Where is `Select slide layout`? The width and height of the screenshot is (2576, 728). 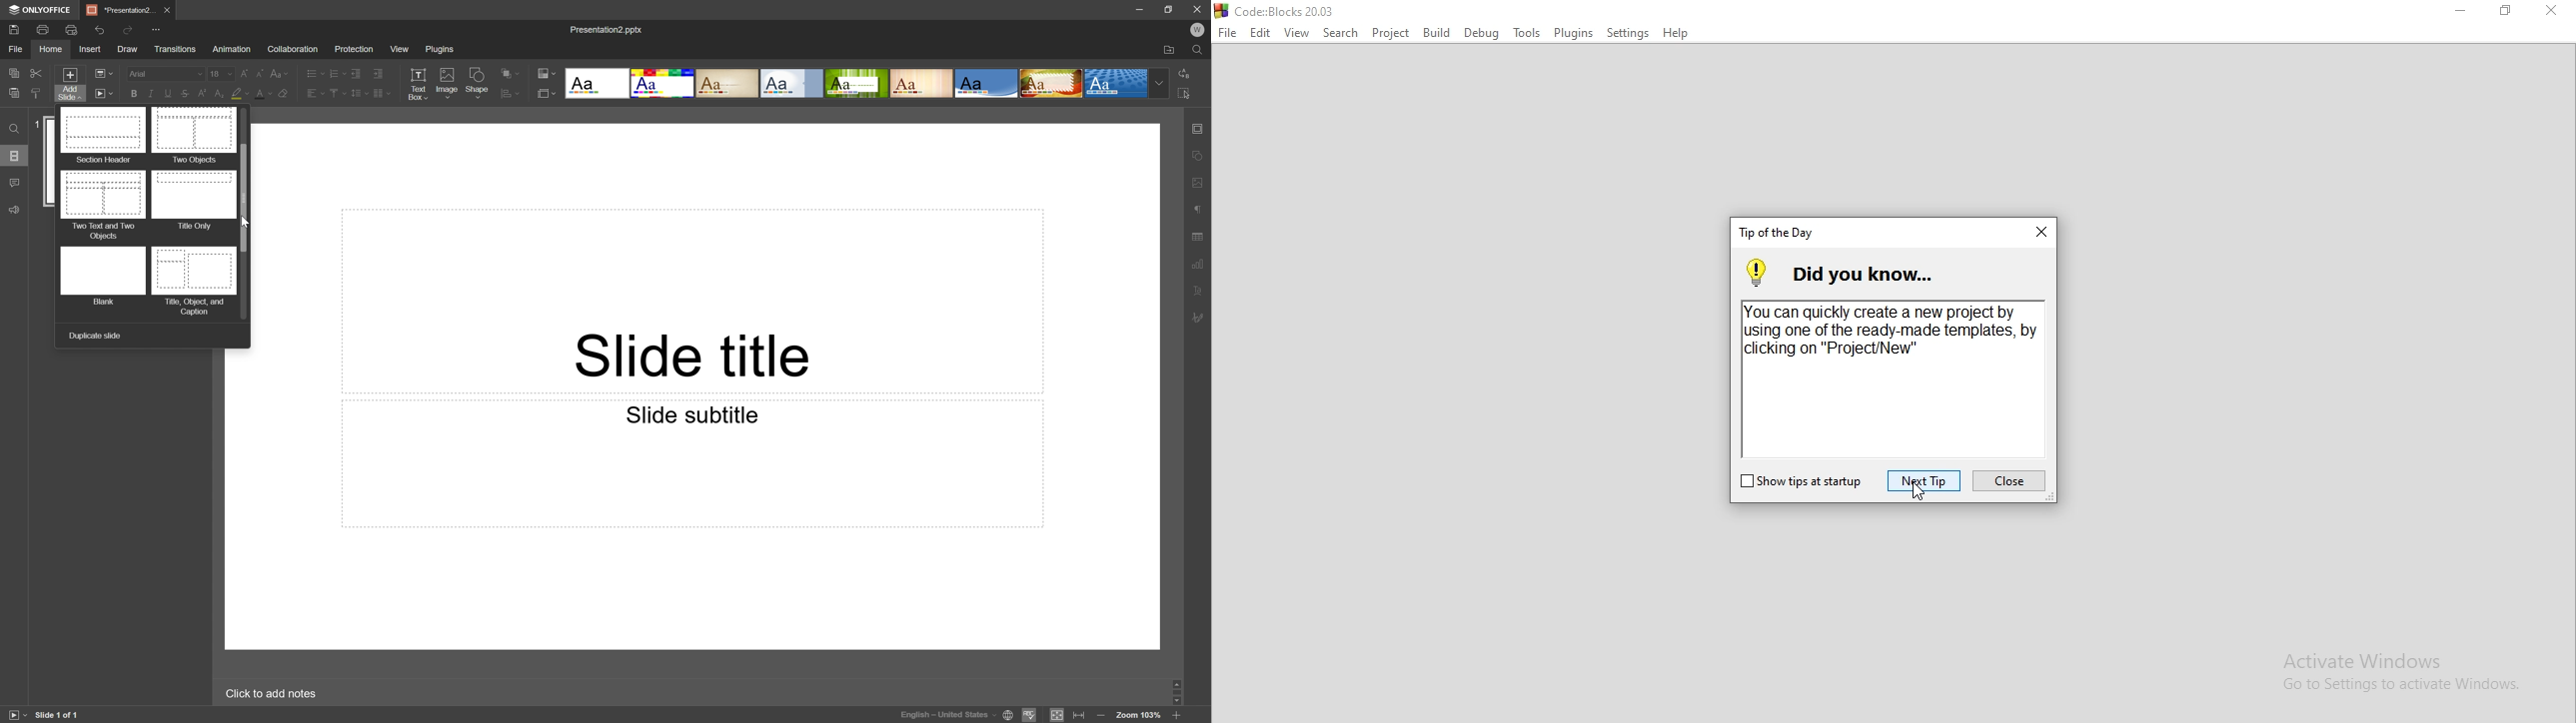 Select slide layout is located at coordinates (548, 92).